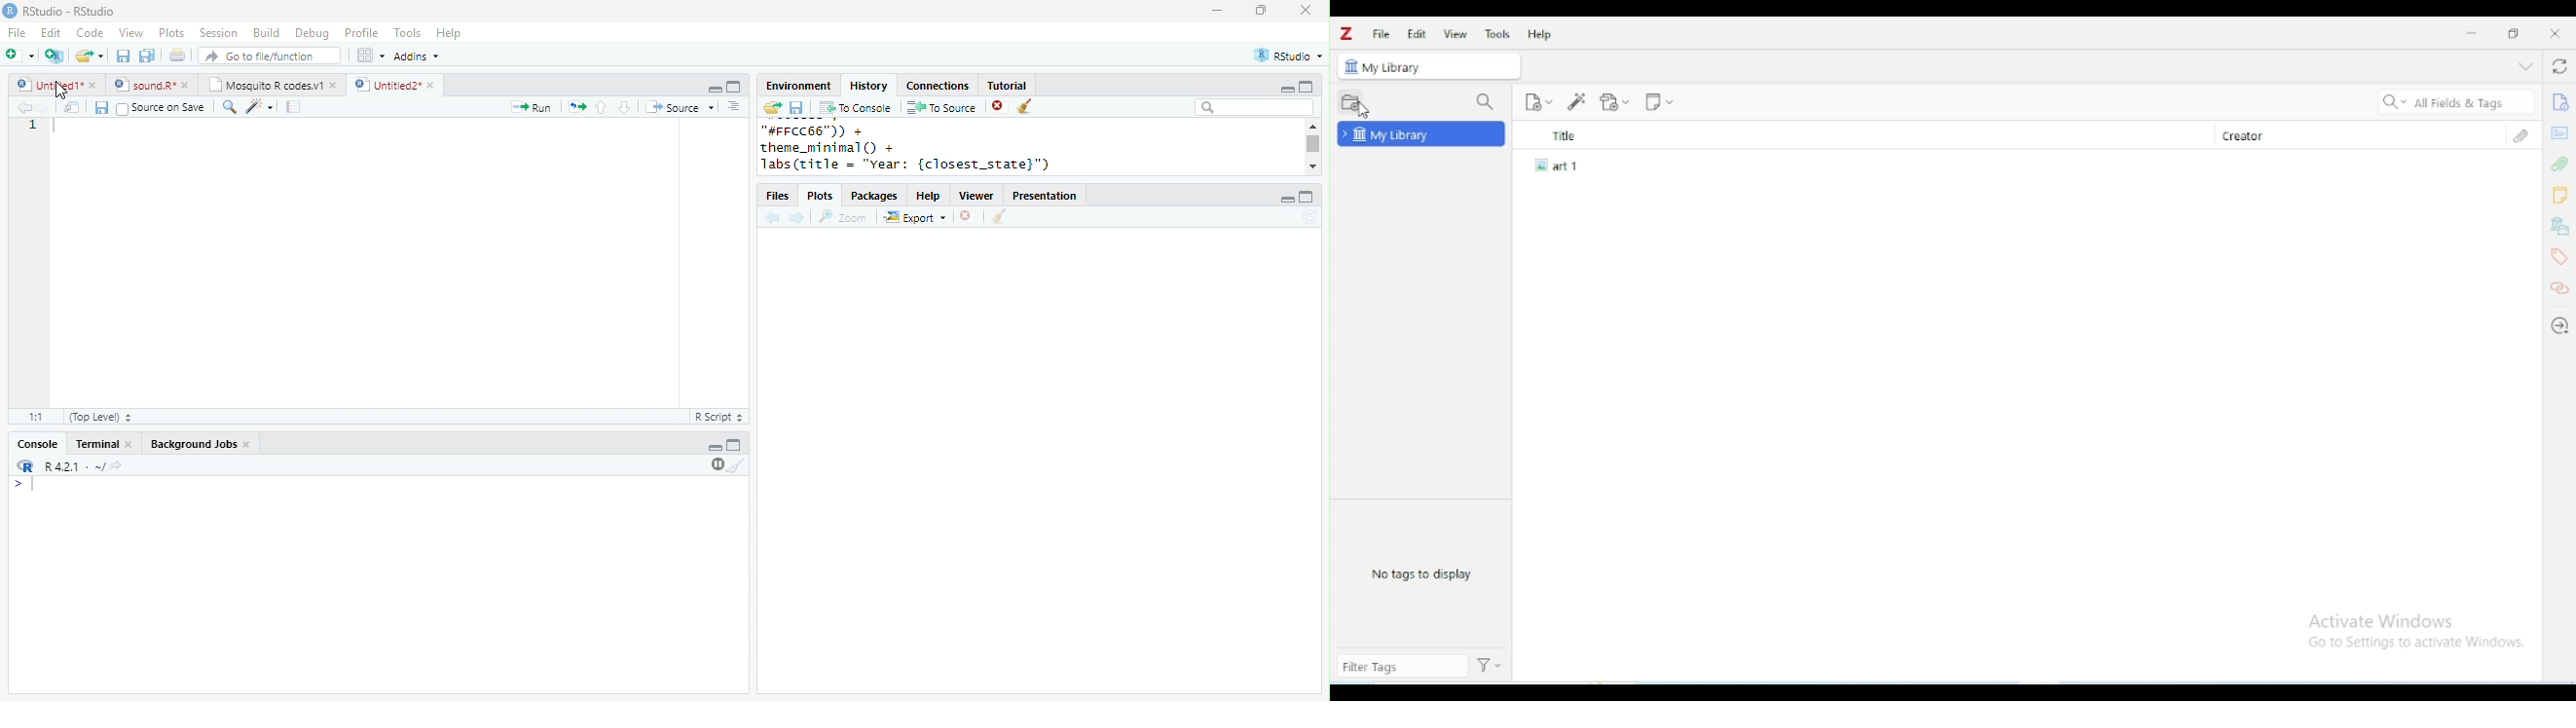 The width and height of the screenshot is (2576, 728). I want to click on History, so click(868, 86).